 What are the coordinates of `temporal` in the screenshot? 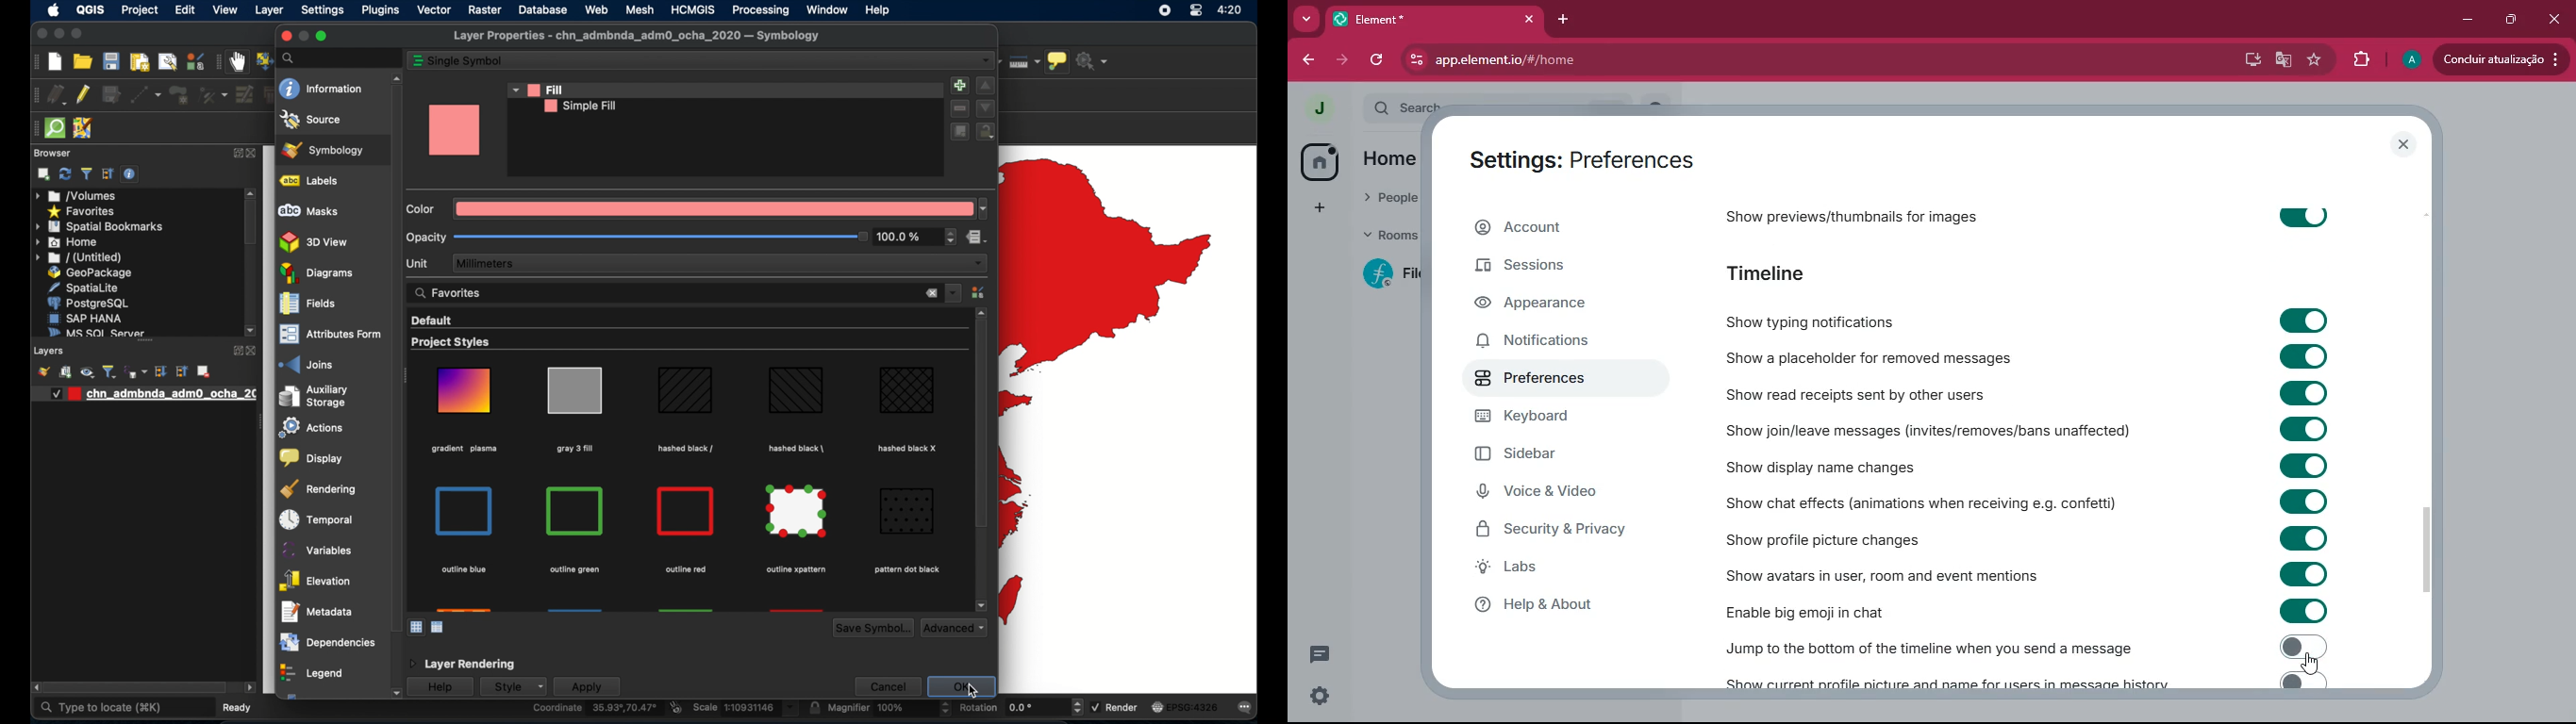 It's located at (313, 520).